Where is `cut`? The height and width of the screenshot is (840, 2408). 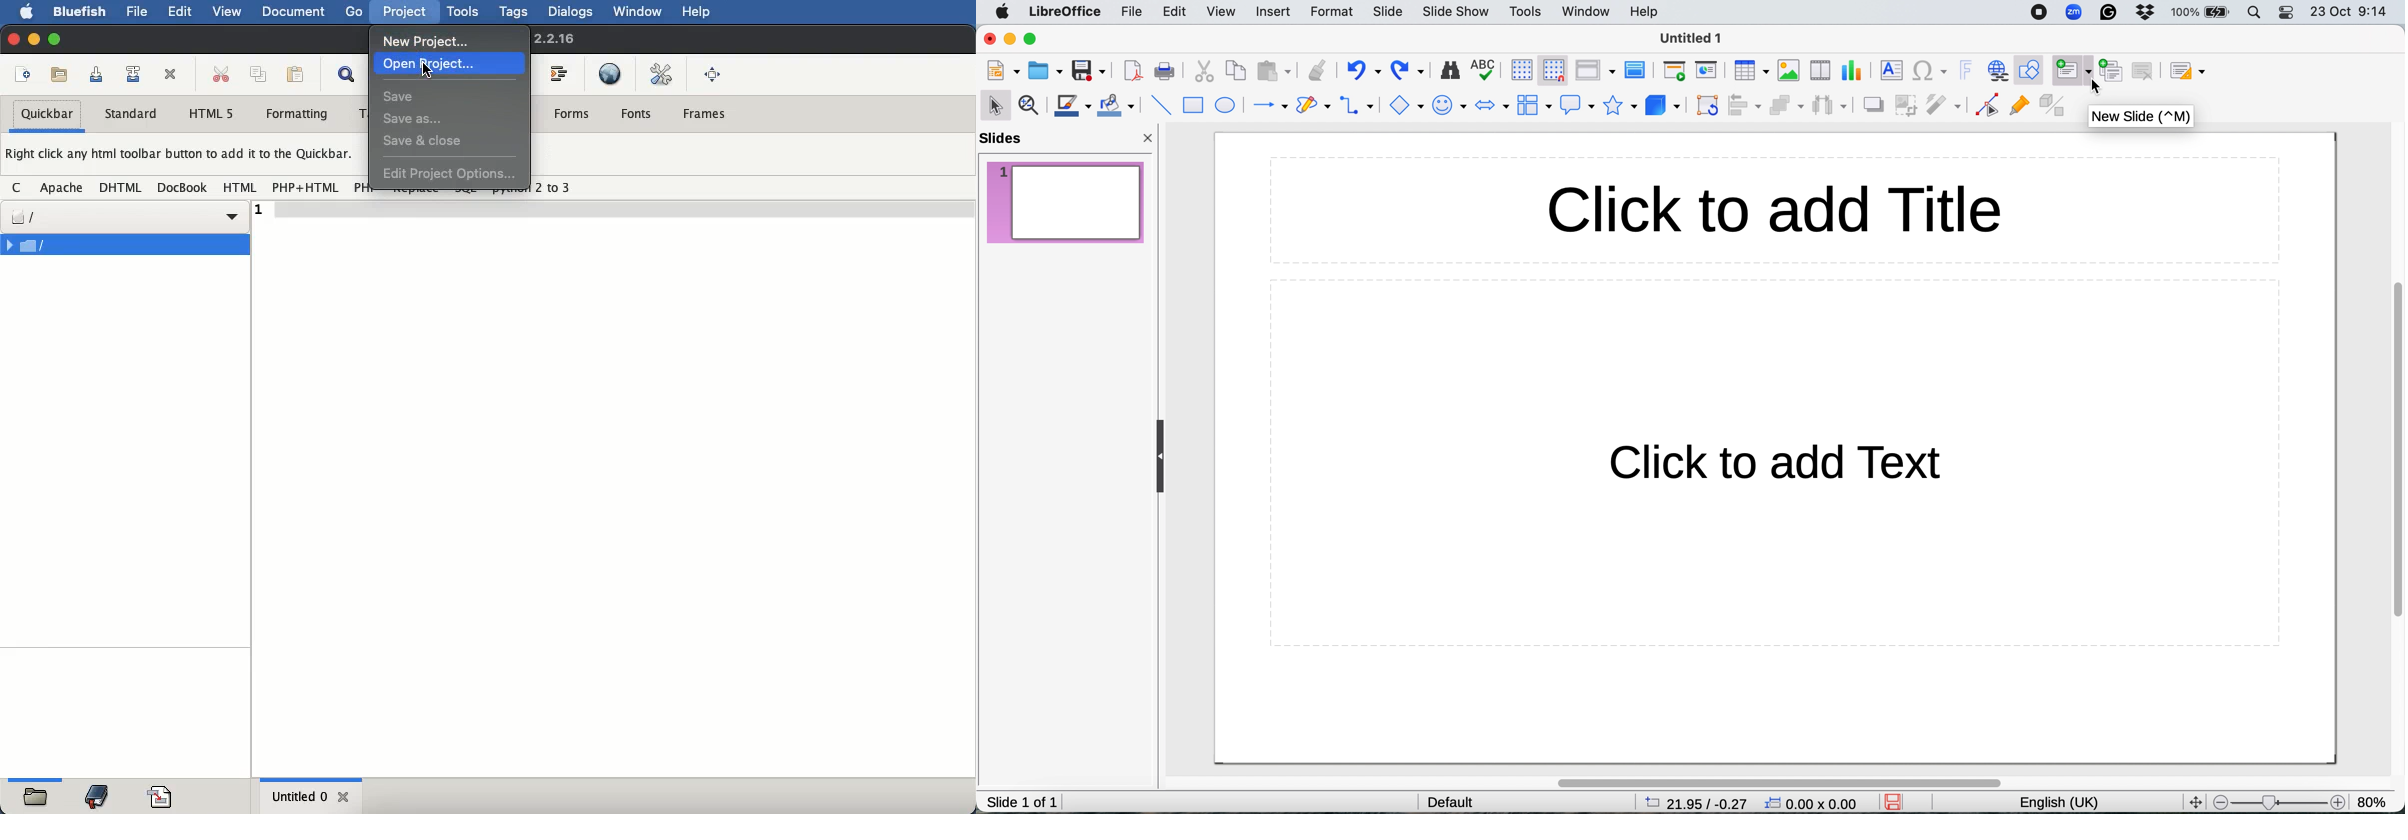 cut is located at coordinates (221, 73).